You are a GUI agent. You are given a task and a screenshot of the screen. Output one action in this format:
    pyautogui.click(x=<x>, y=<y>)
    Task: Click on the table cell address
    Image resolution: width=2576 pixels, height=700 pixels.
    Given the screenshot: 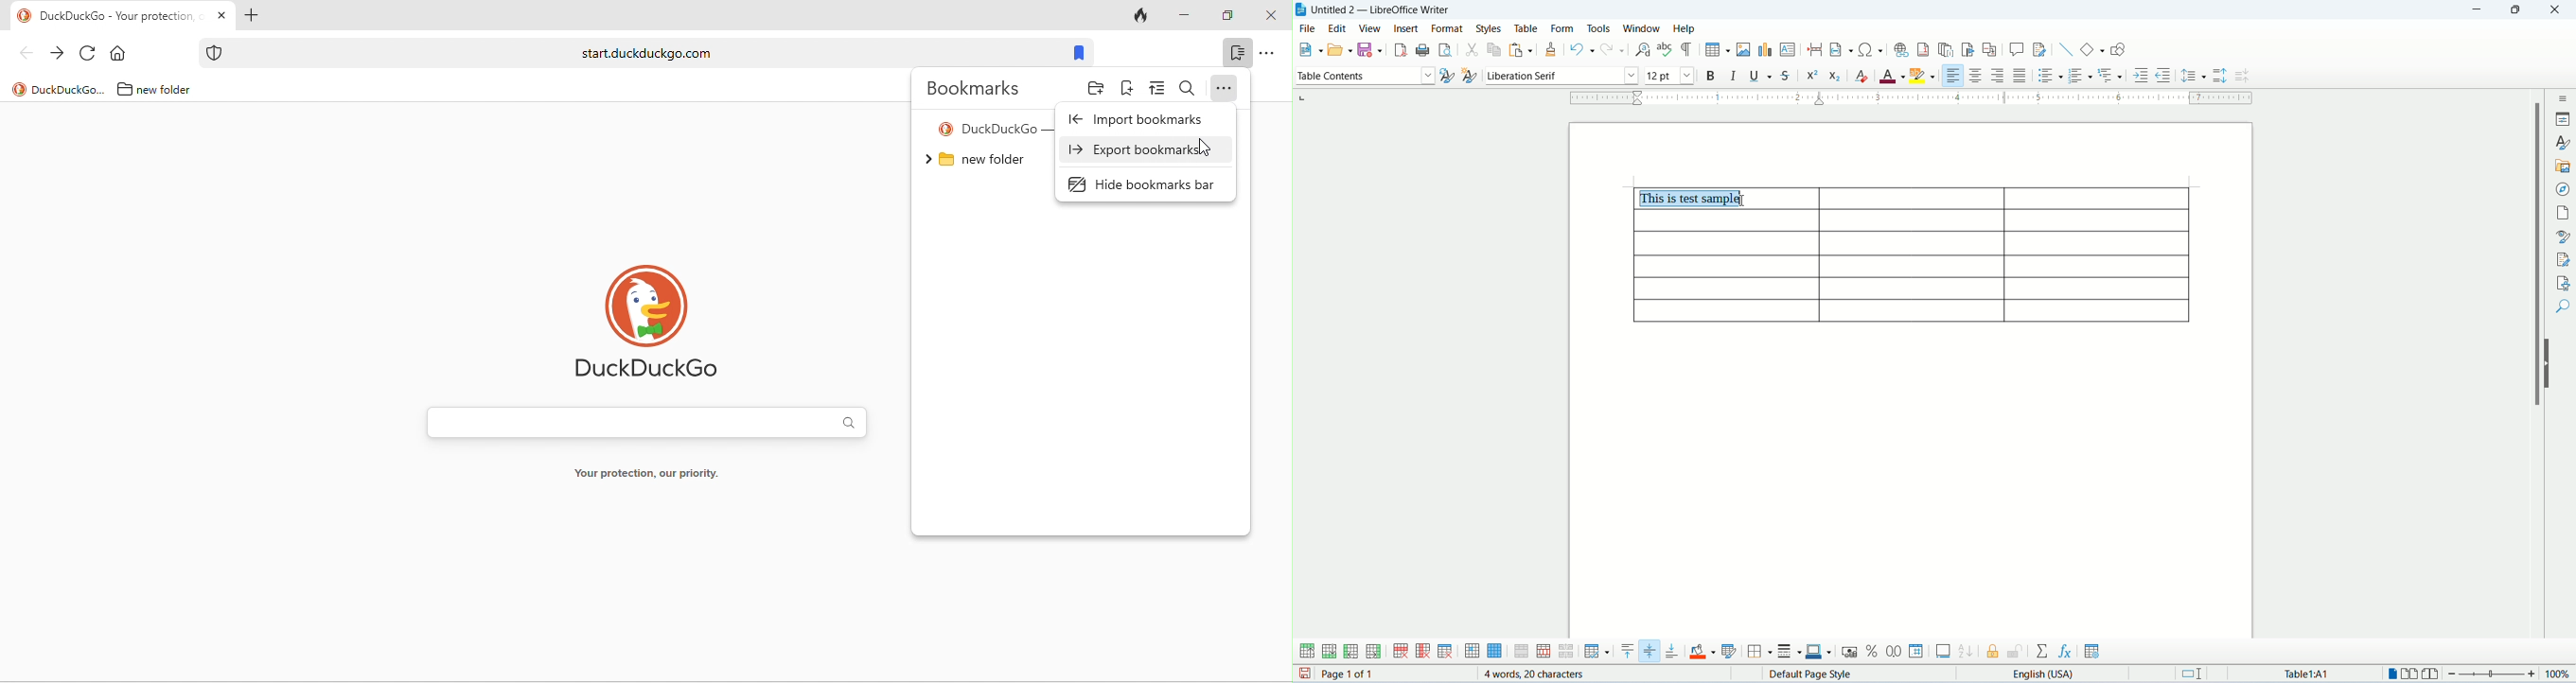 What is the action you would take?
    pyautogui.click(x=2297, y=673)
    